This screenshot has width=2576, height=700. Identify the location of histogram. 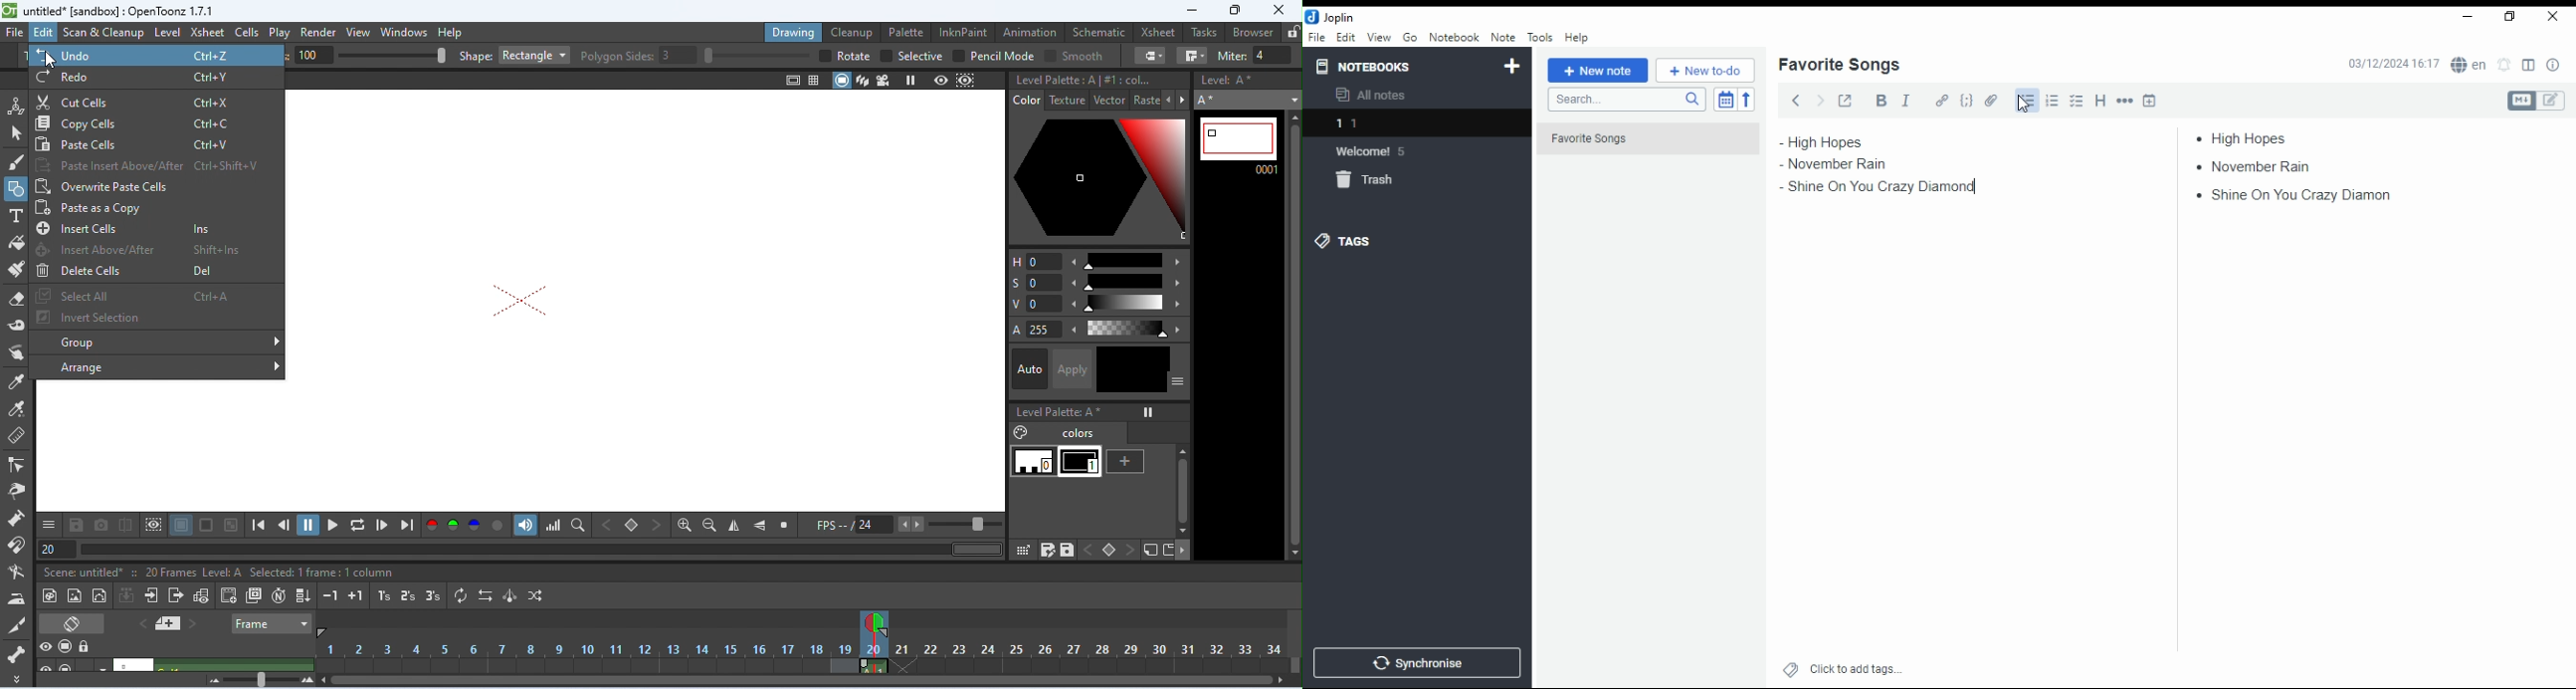
(551, 525).